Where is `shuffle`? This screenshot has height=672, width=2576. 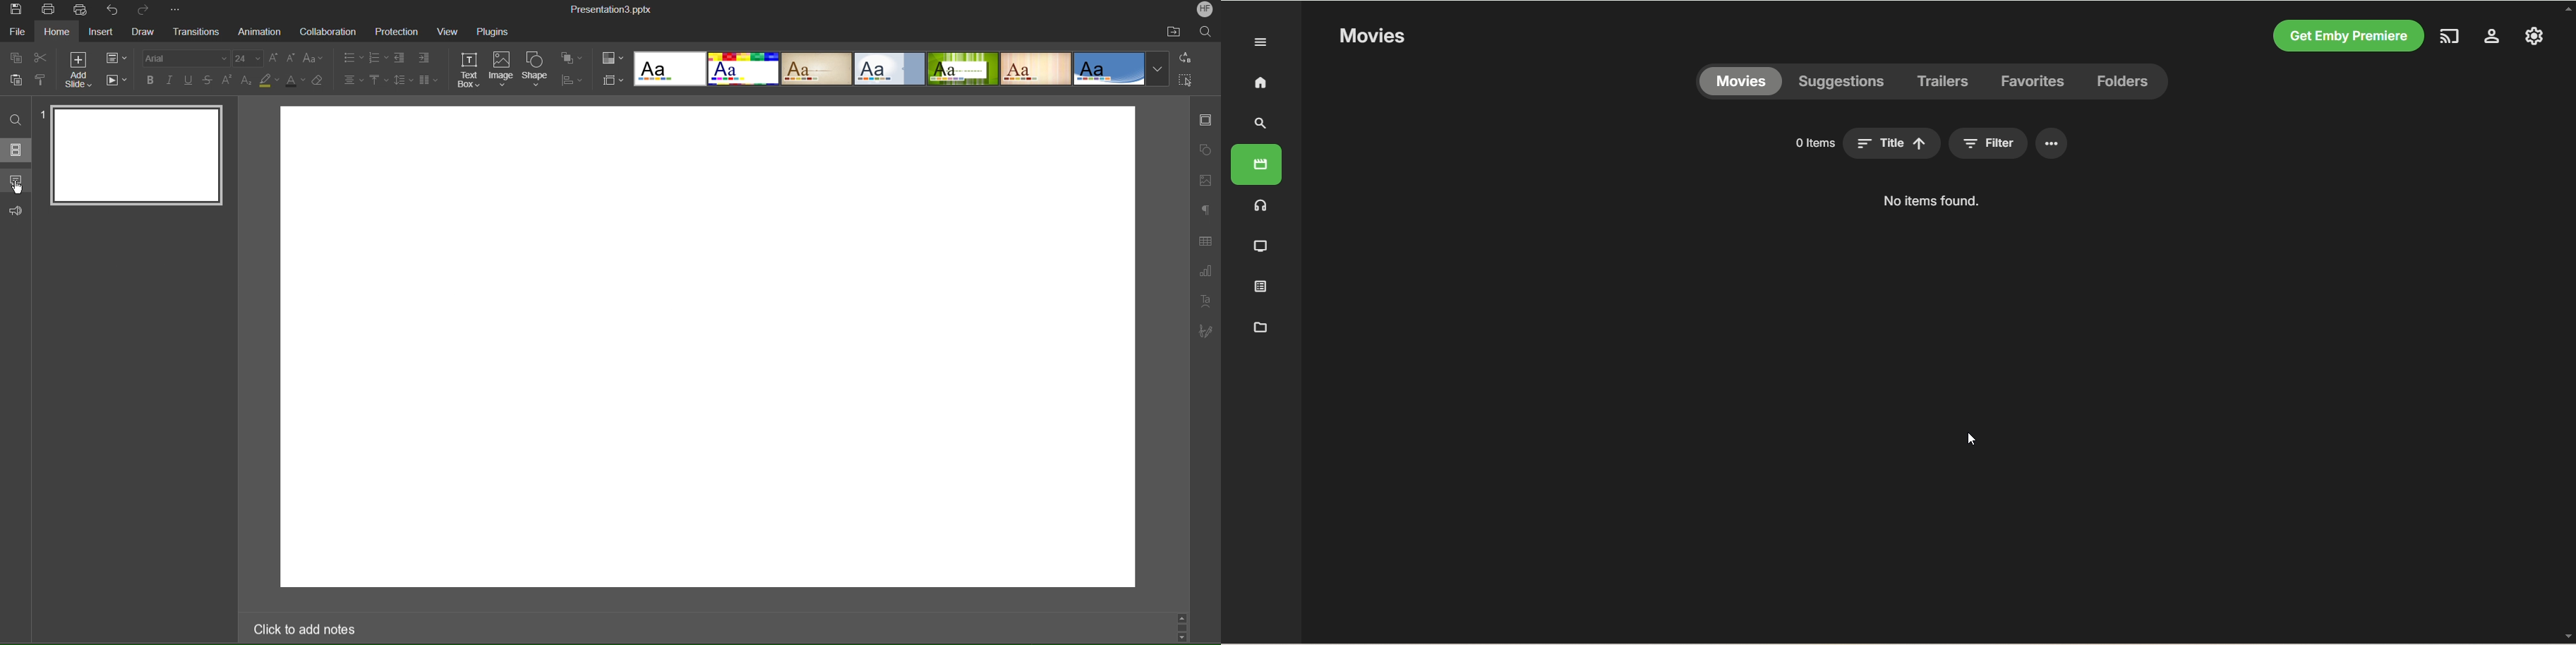 shuffle is located at coordinates (1876, 143).